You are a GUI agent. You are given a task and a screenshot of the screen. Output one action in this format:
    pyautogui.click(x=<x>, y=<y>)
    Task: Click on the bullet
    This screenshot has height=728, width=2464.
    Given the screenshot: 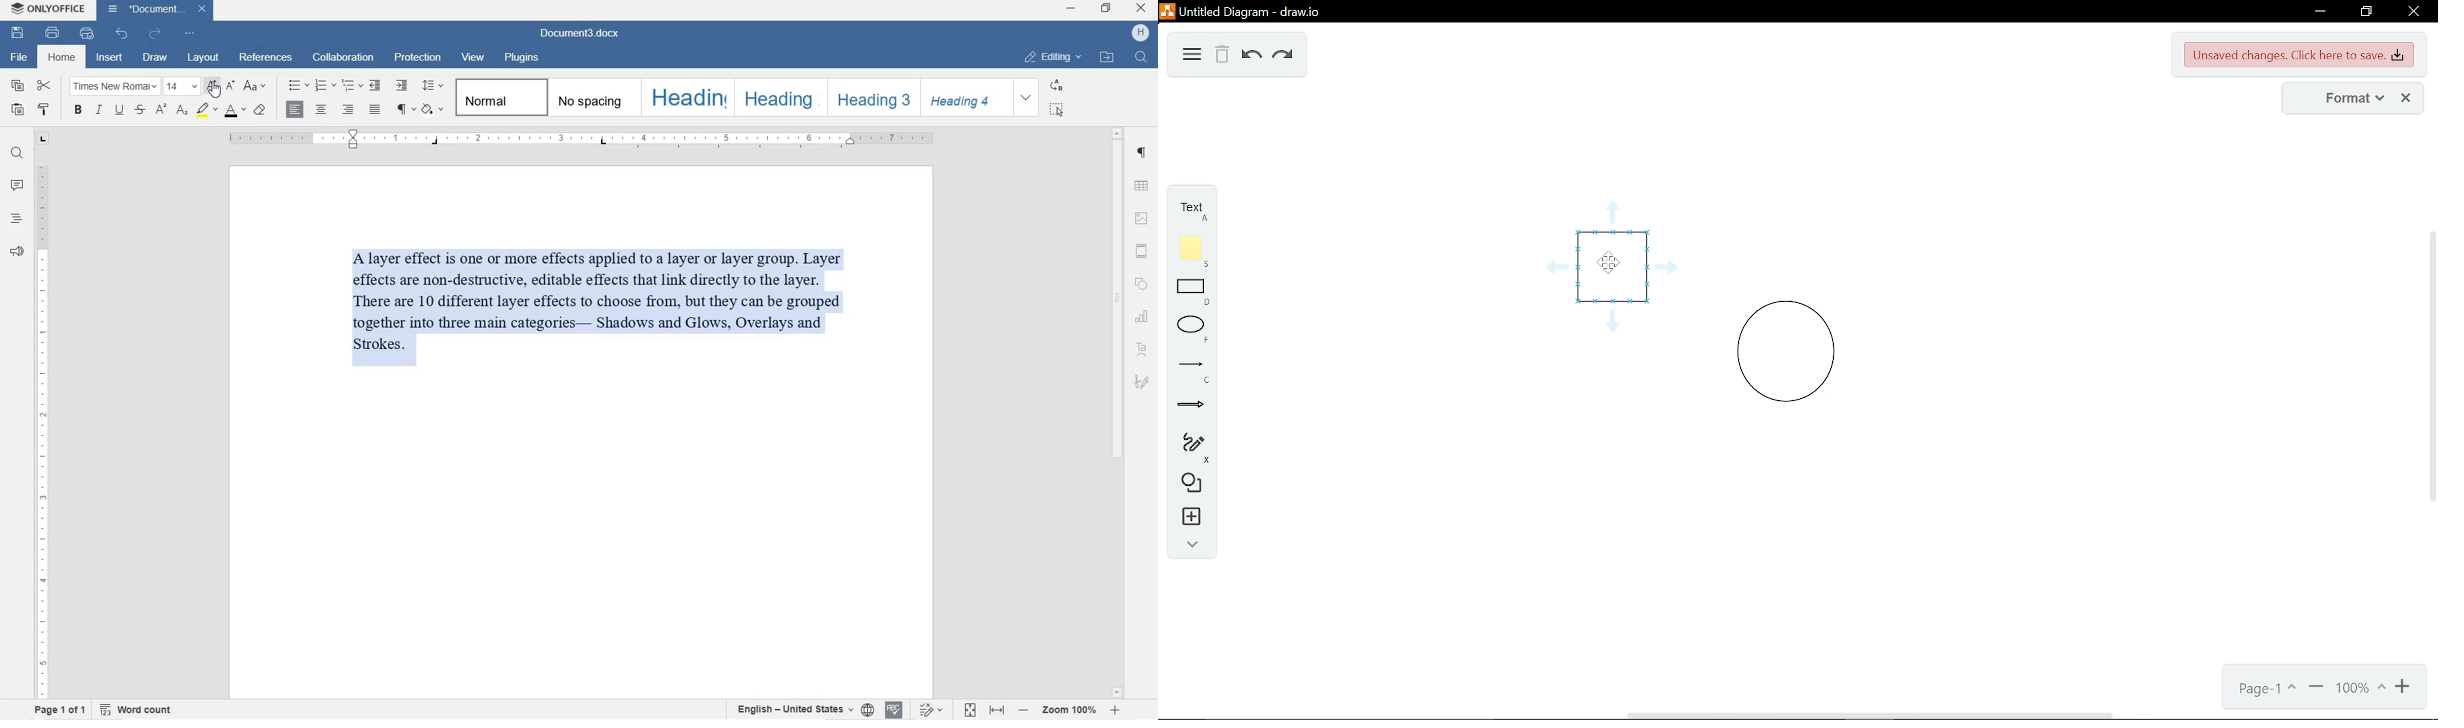 What is the action you would take?
    pyautogui.click(x=299, y=84)
    